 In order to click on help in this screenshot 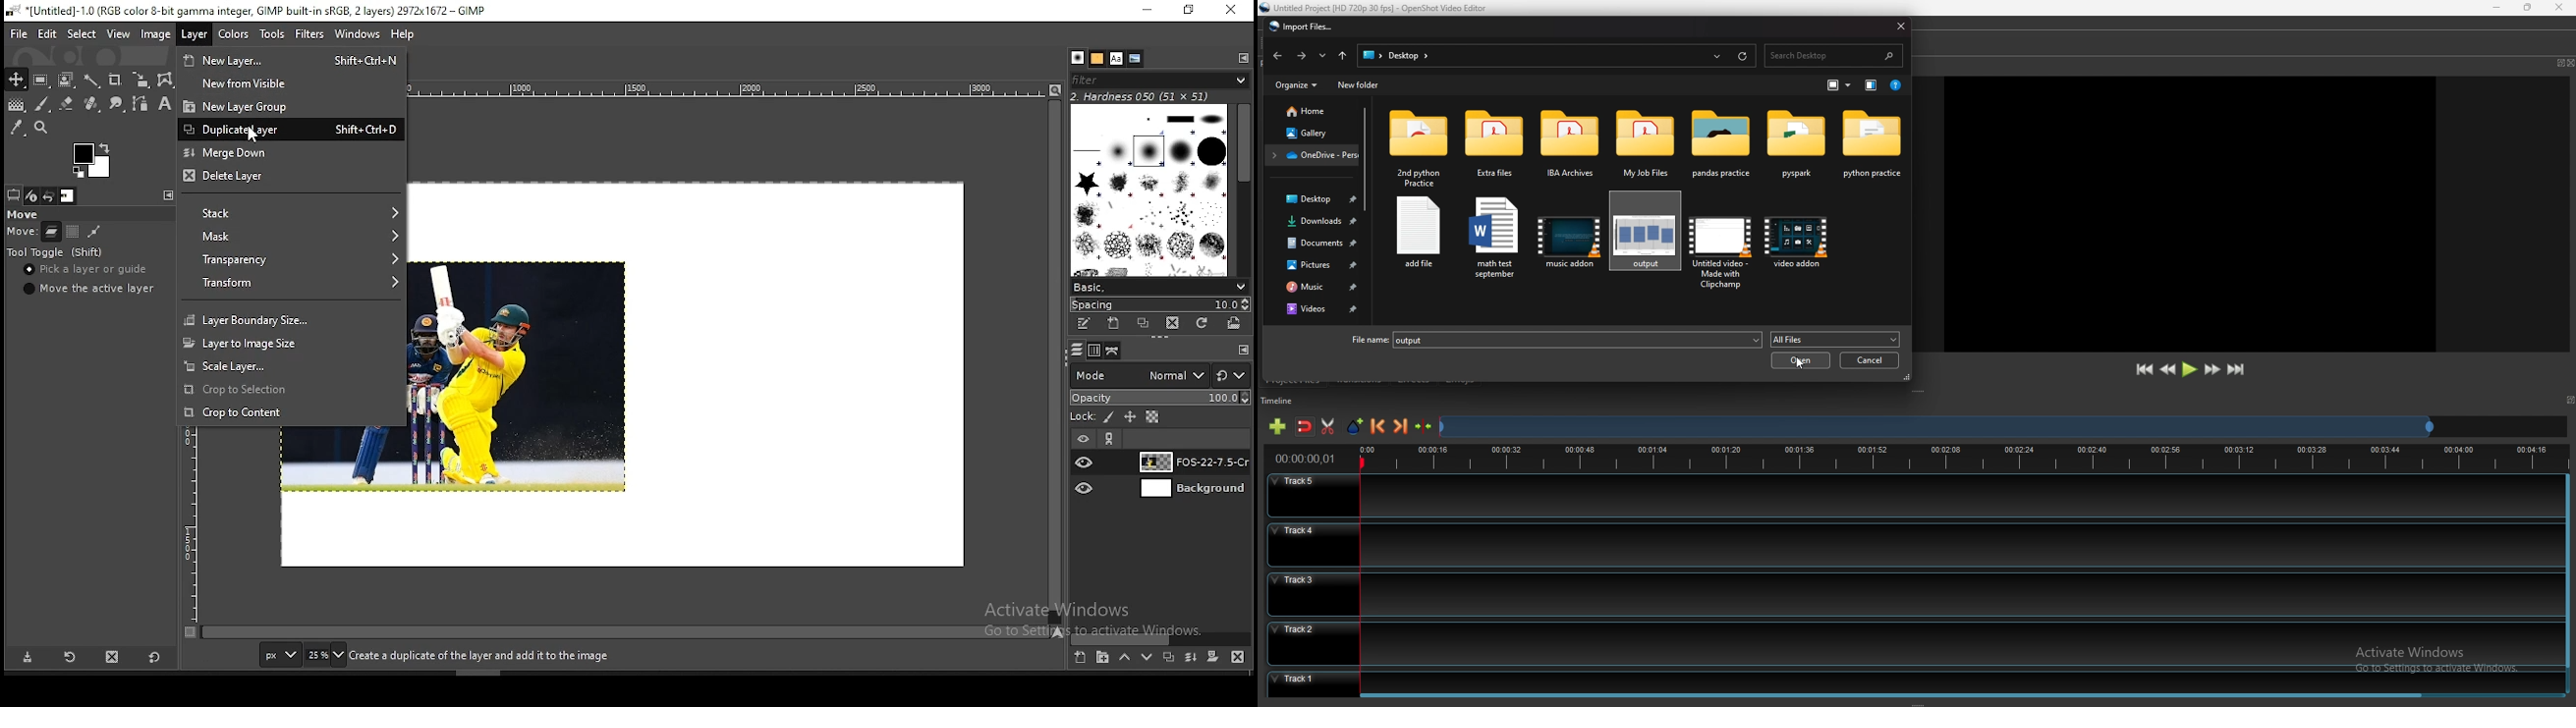, I will do `click(1896, 83)`.